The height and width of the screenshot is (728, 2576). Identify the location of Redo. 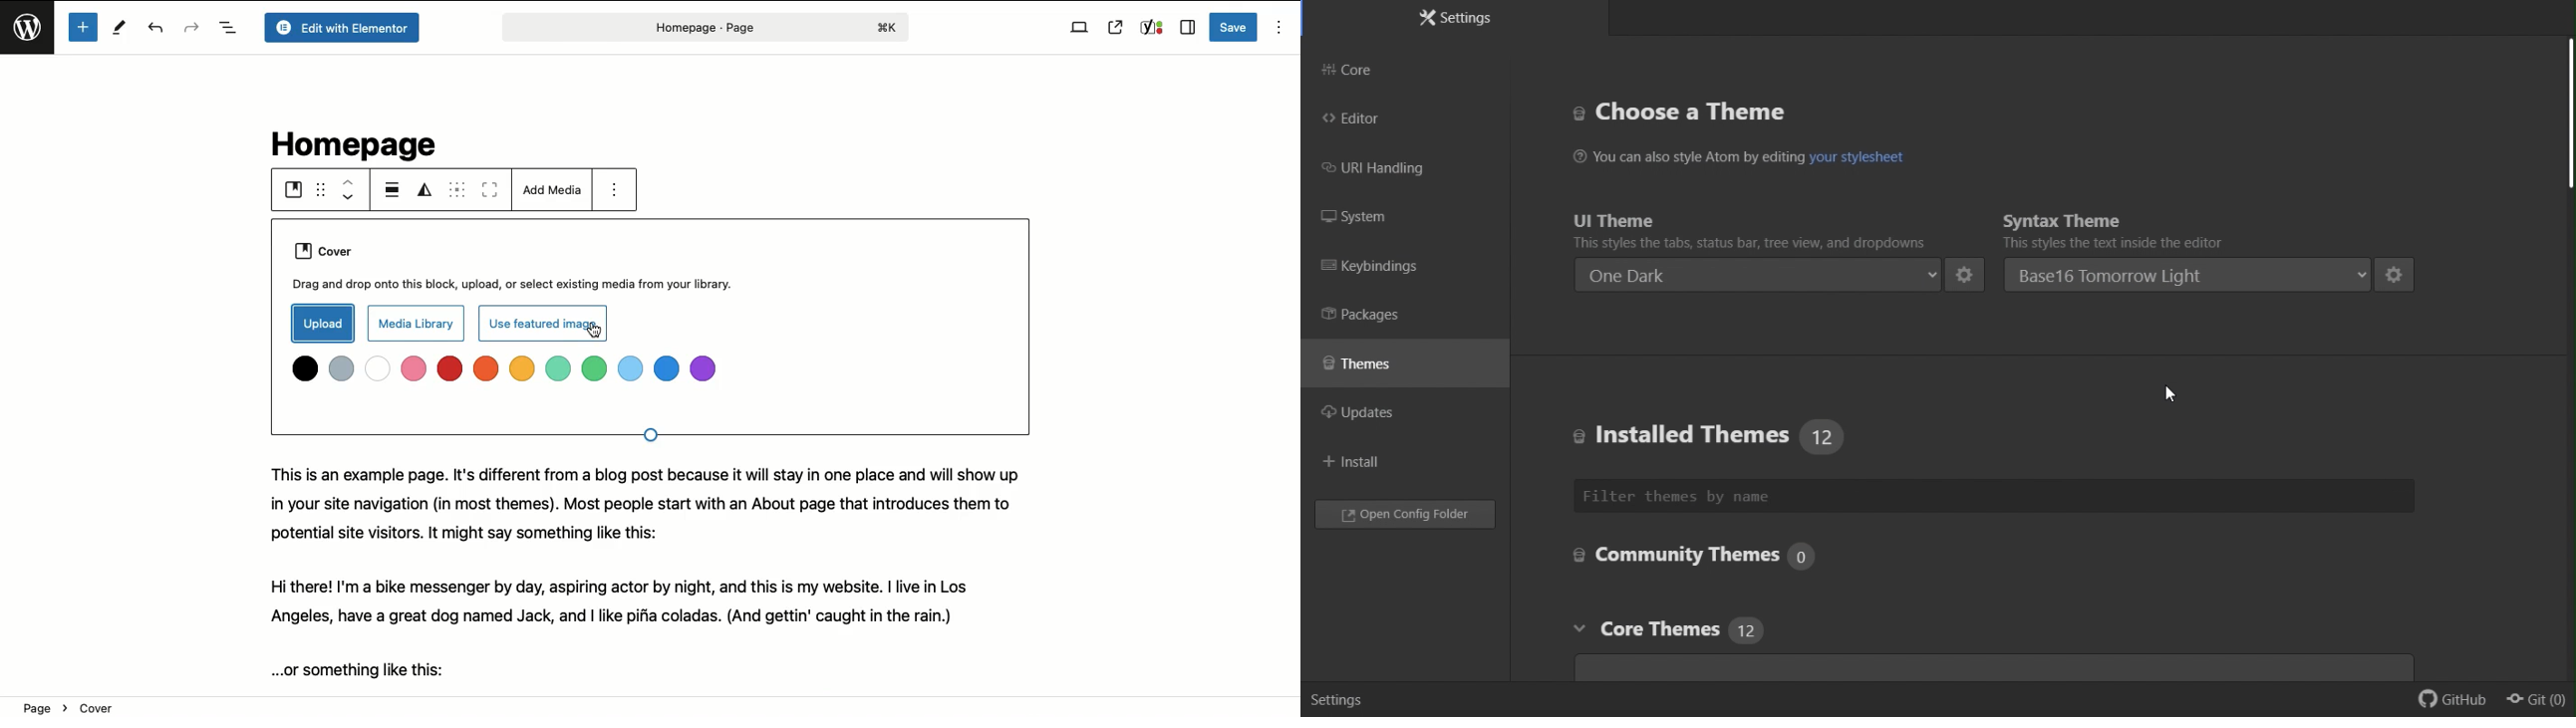
(192, 26).